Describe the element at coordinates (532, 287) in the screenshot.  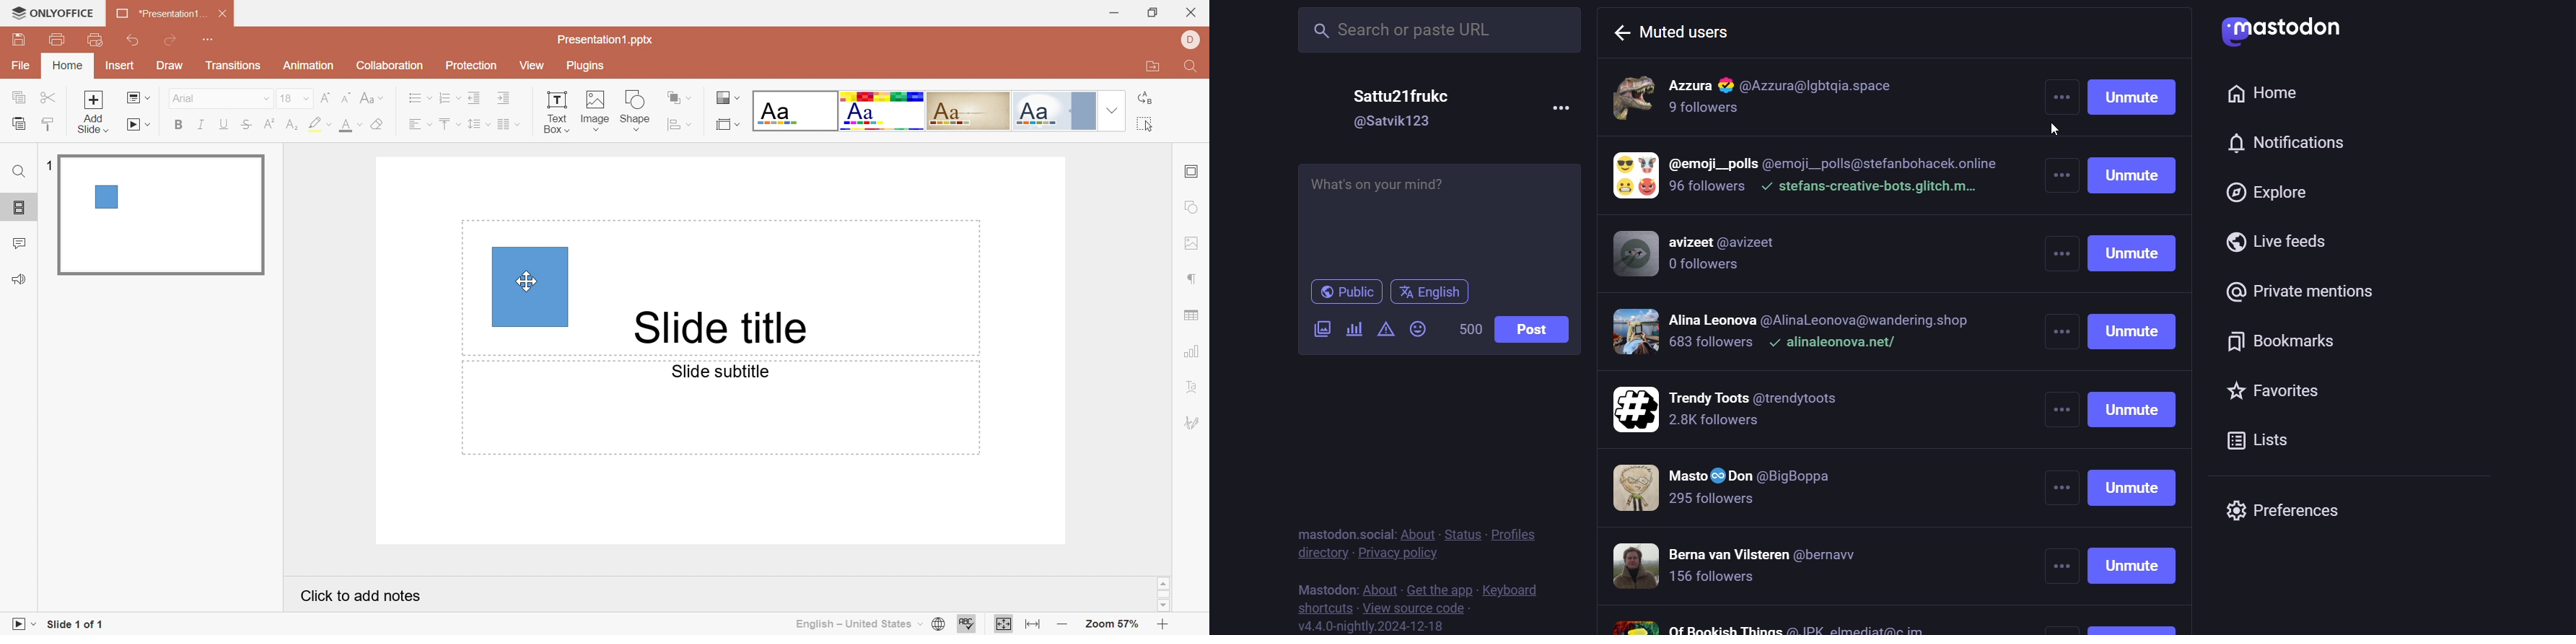
I see `Shape` at that location.